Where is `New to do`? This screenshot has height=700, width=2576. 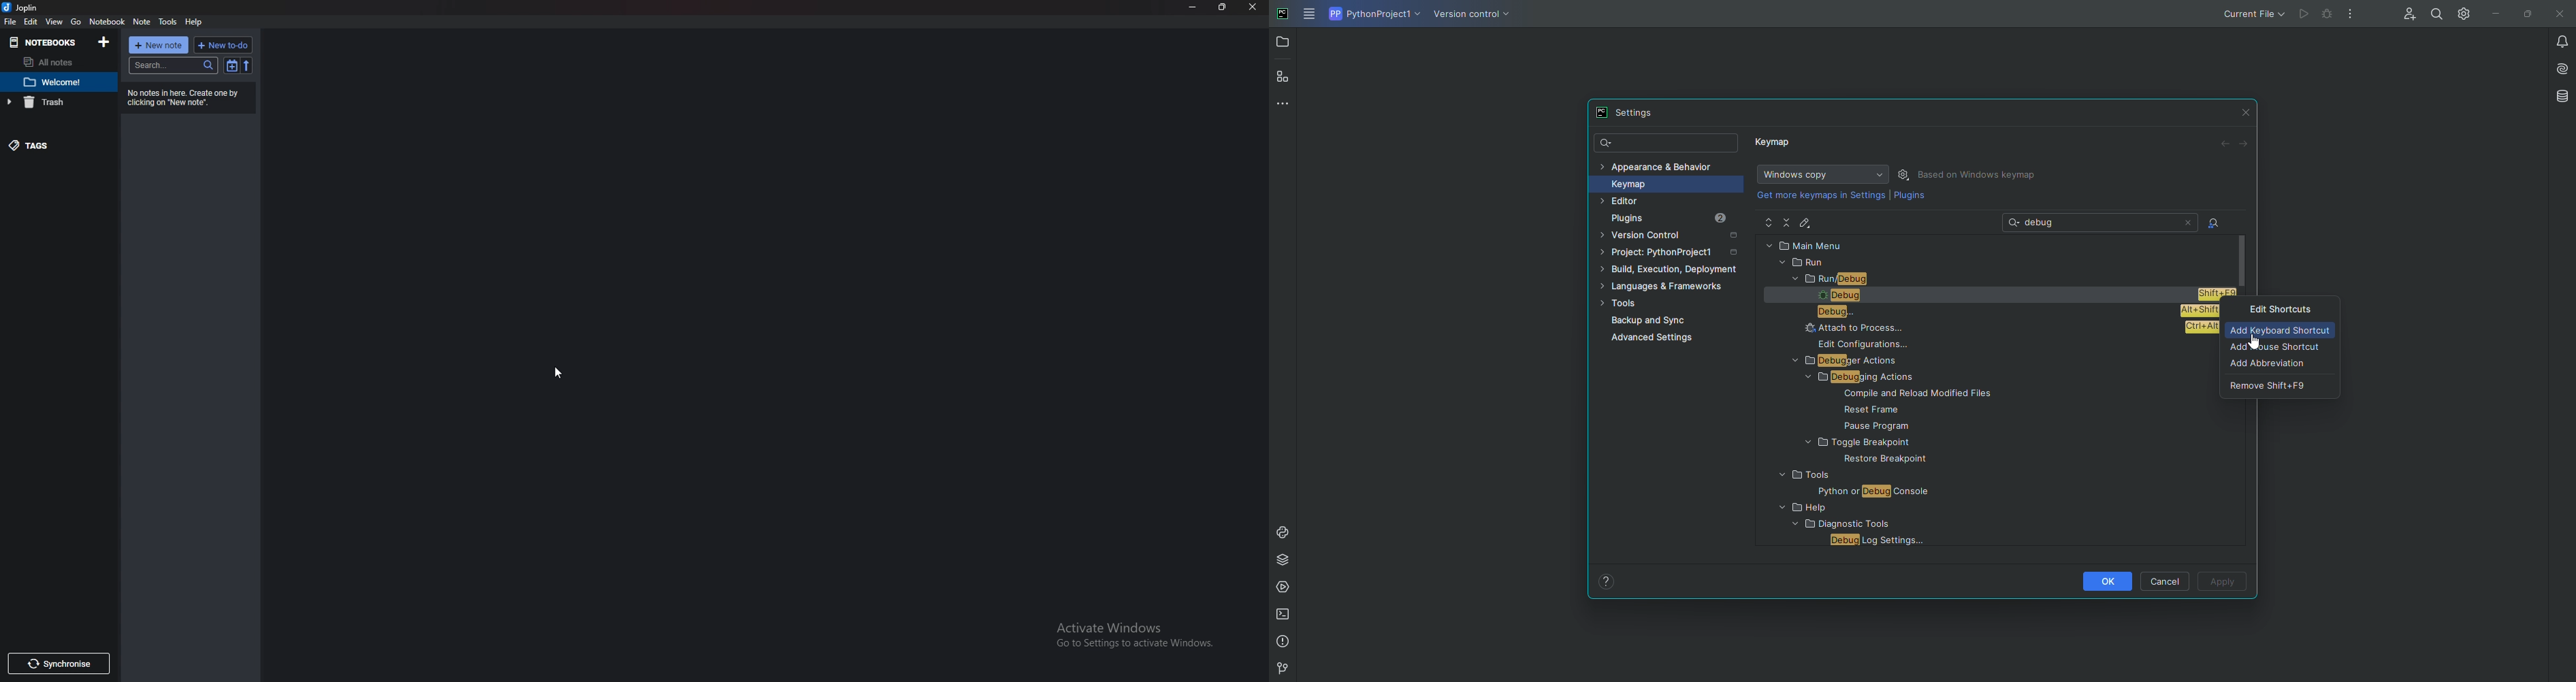 New to do is located at coordinates (223, 45).